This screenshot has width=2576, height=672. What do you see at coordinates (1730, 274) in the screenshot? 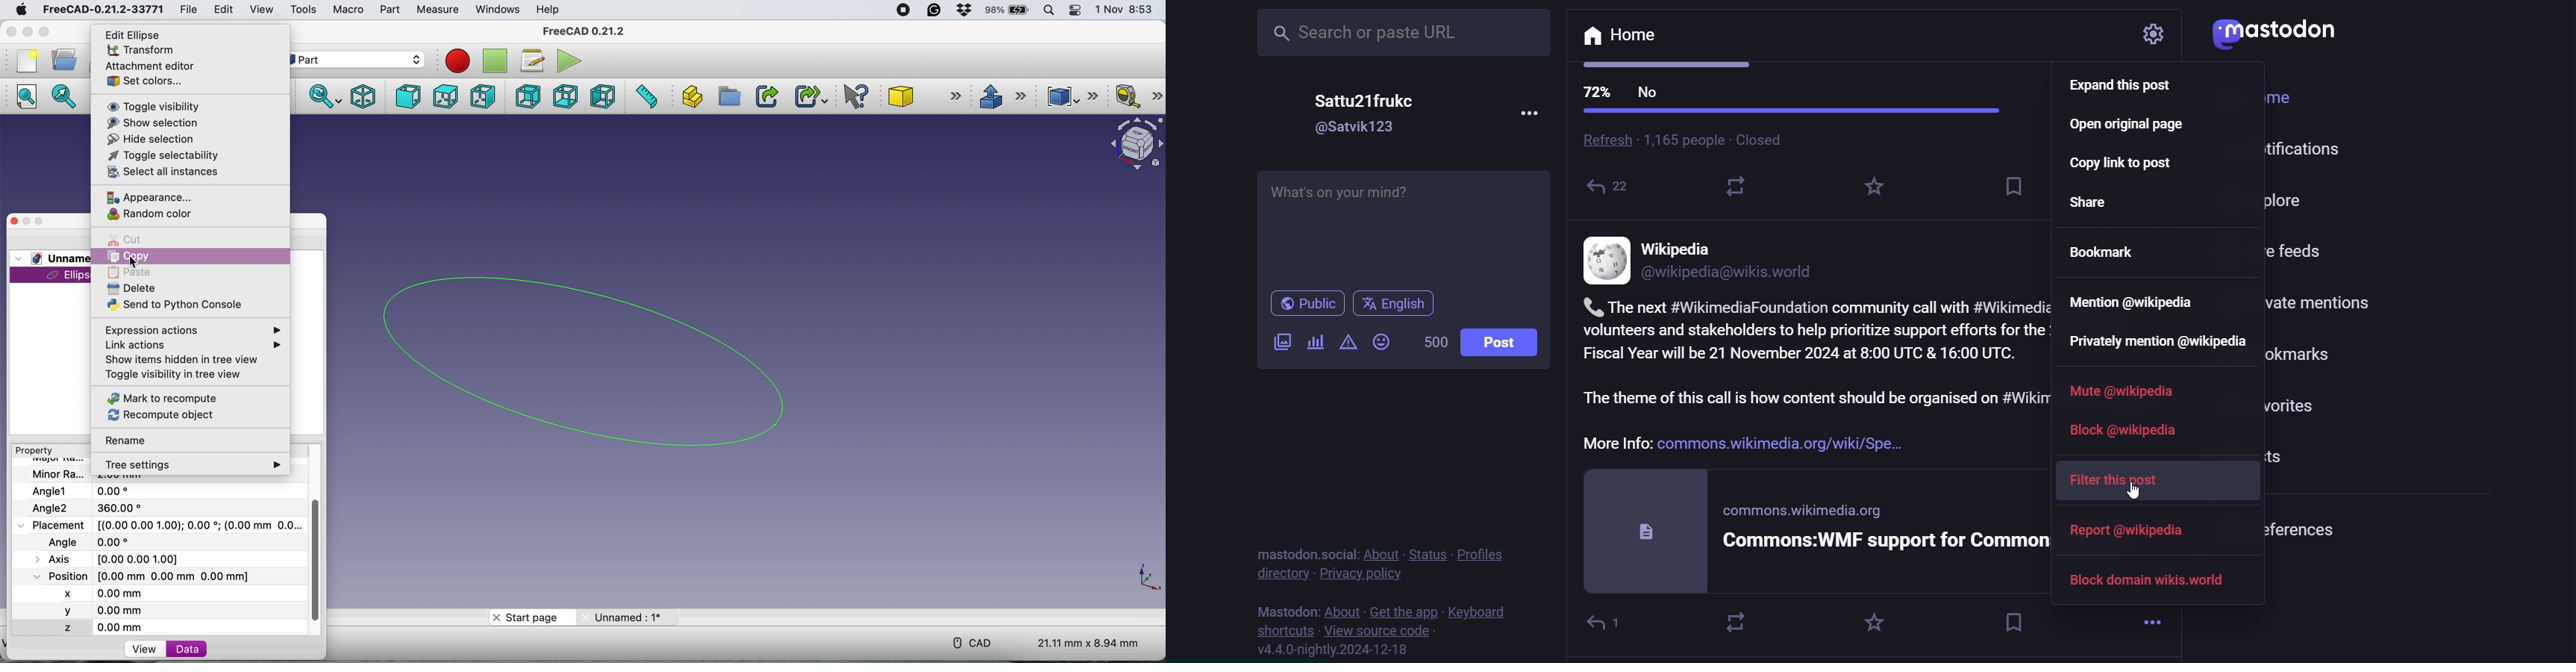
I see `id` at bounding box center [1730, 274].